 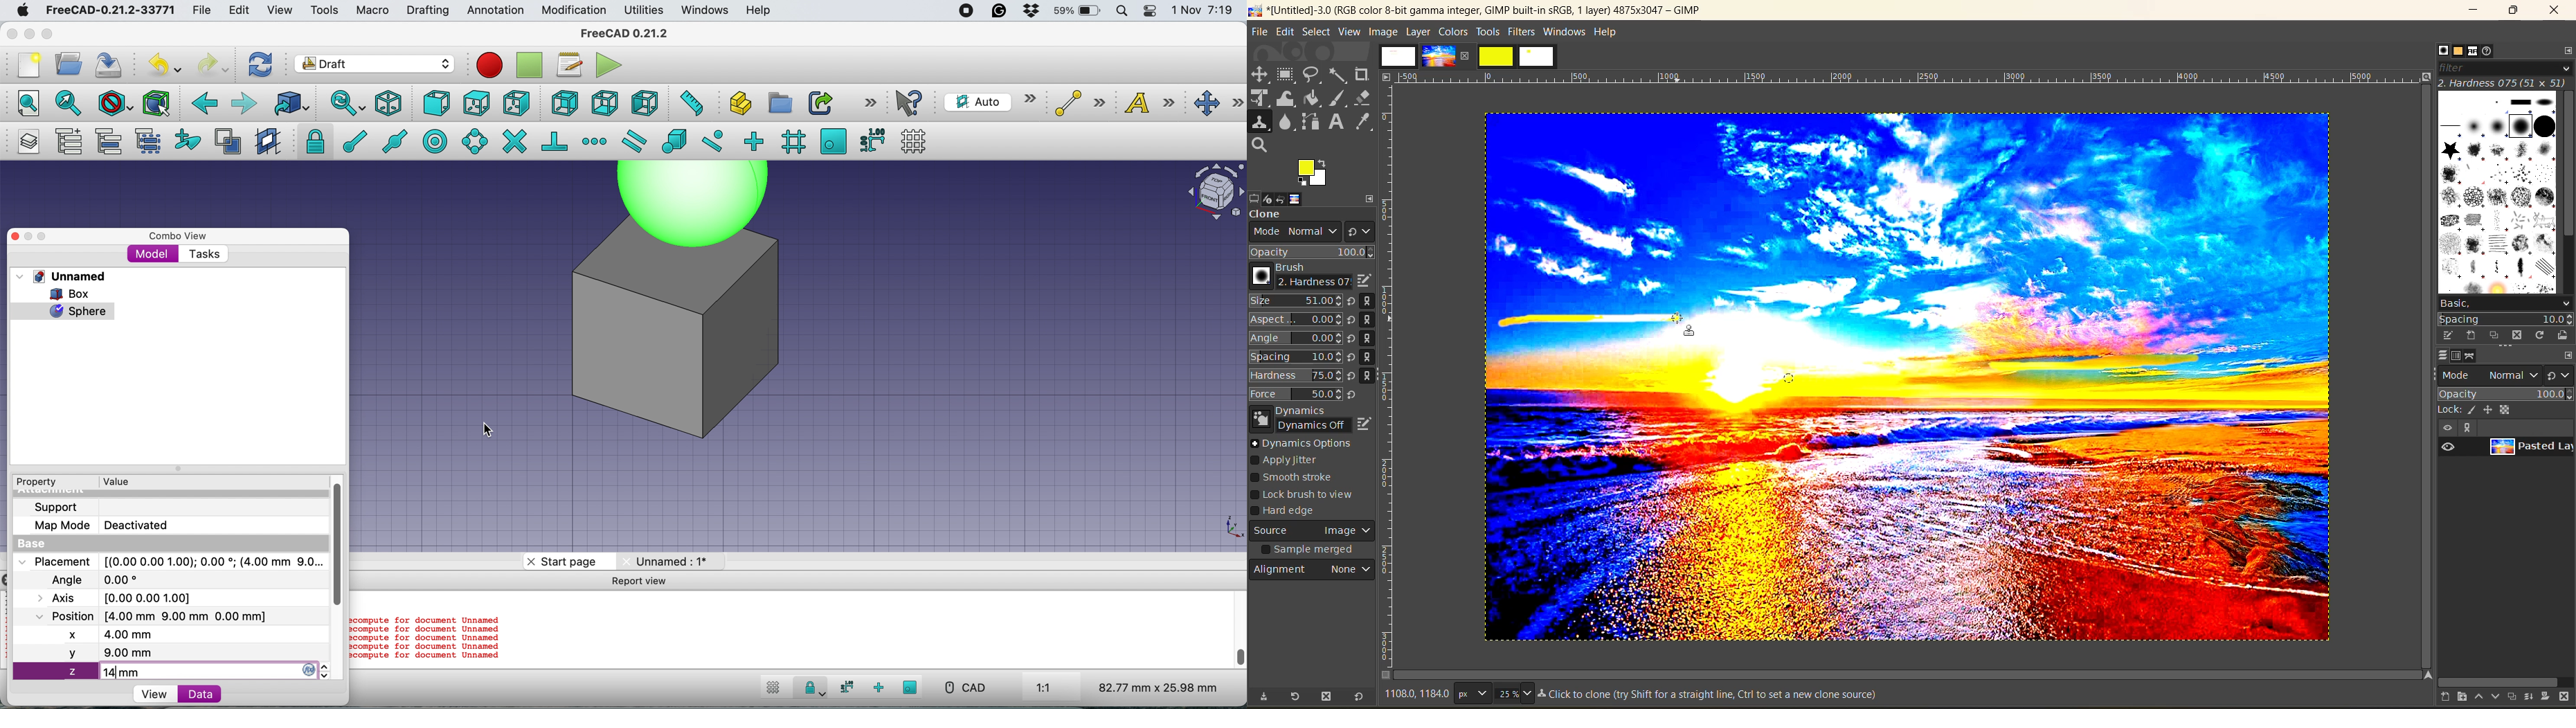 What do you see at coordinates (532, 65) in the screenshot?
I see `stop recording macros` at bounding box center [532, 65].